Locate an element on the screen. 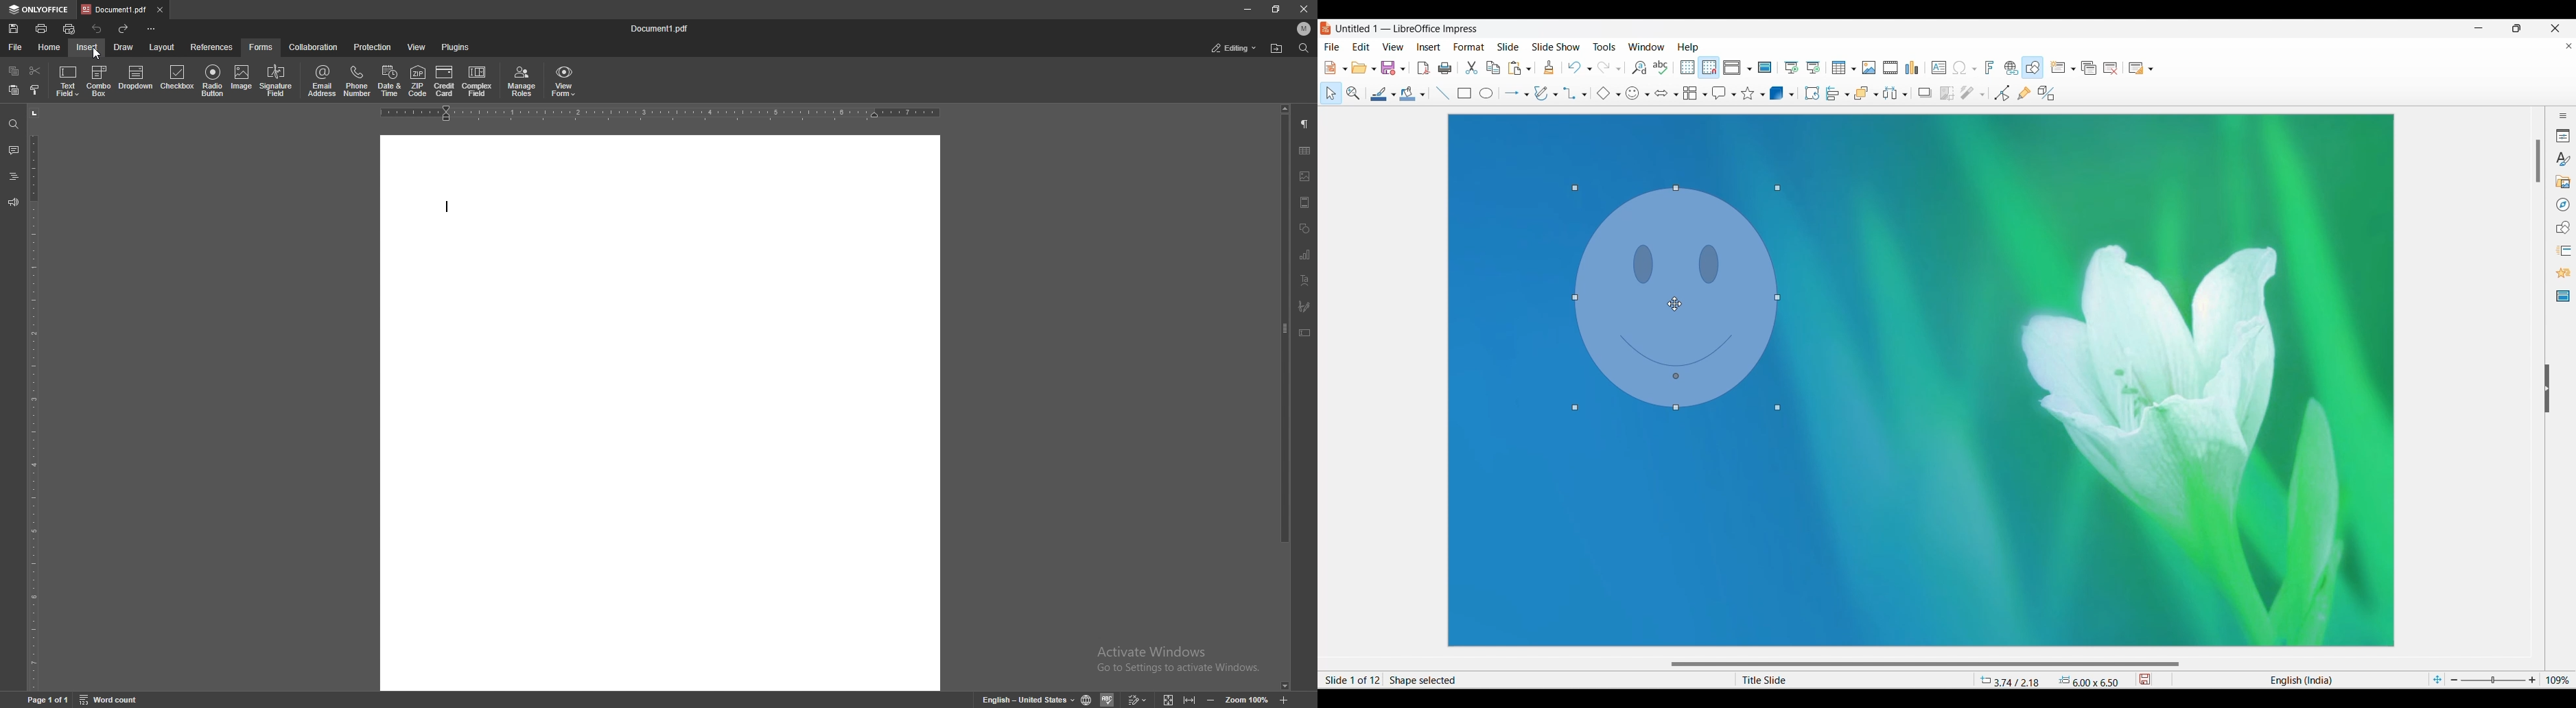  Special character chosen is located at coordinates (1959, 68).